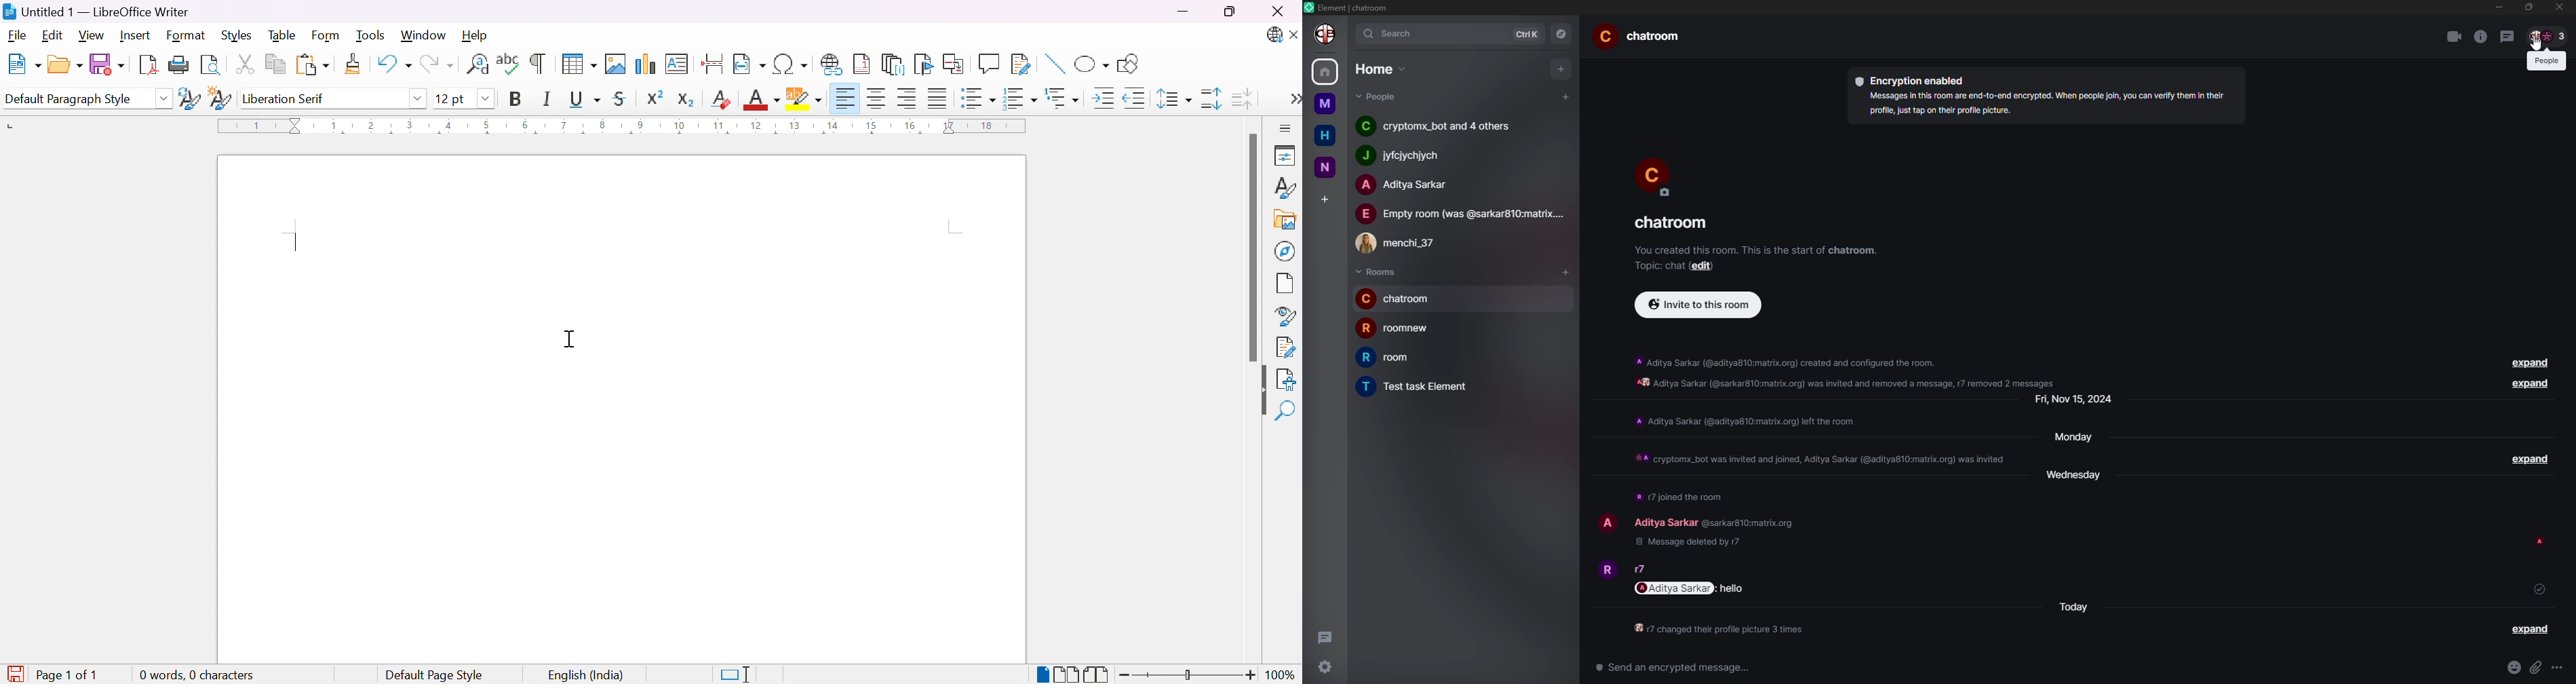 This screenshot has width=2576, height=700. Describe the element at coordinates (1324, 104) in the screenshot. I see `m` at that location.